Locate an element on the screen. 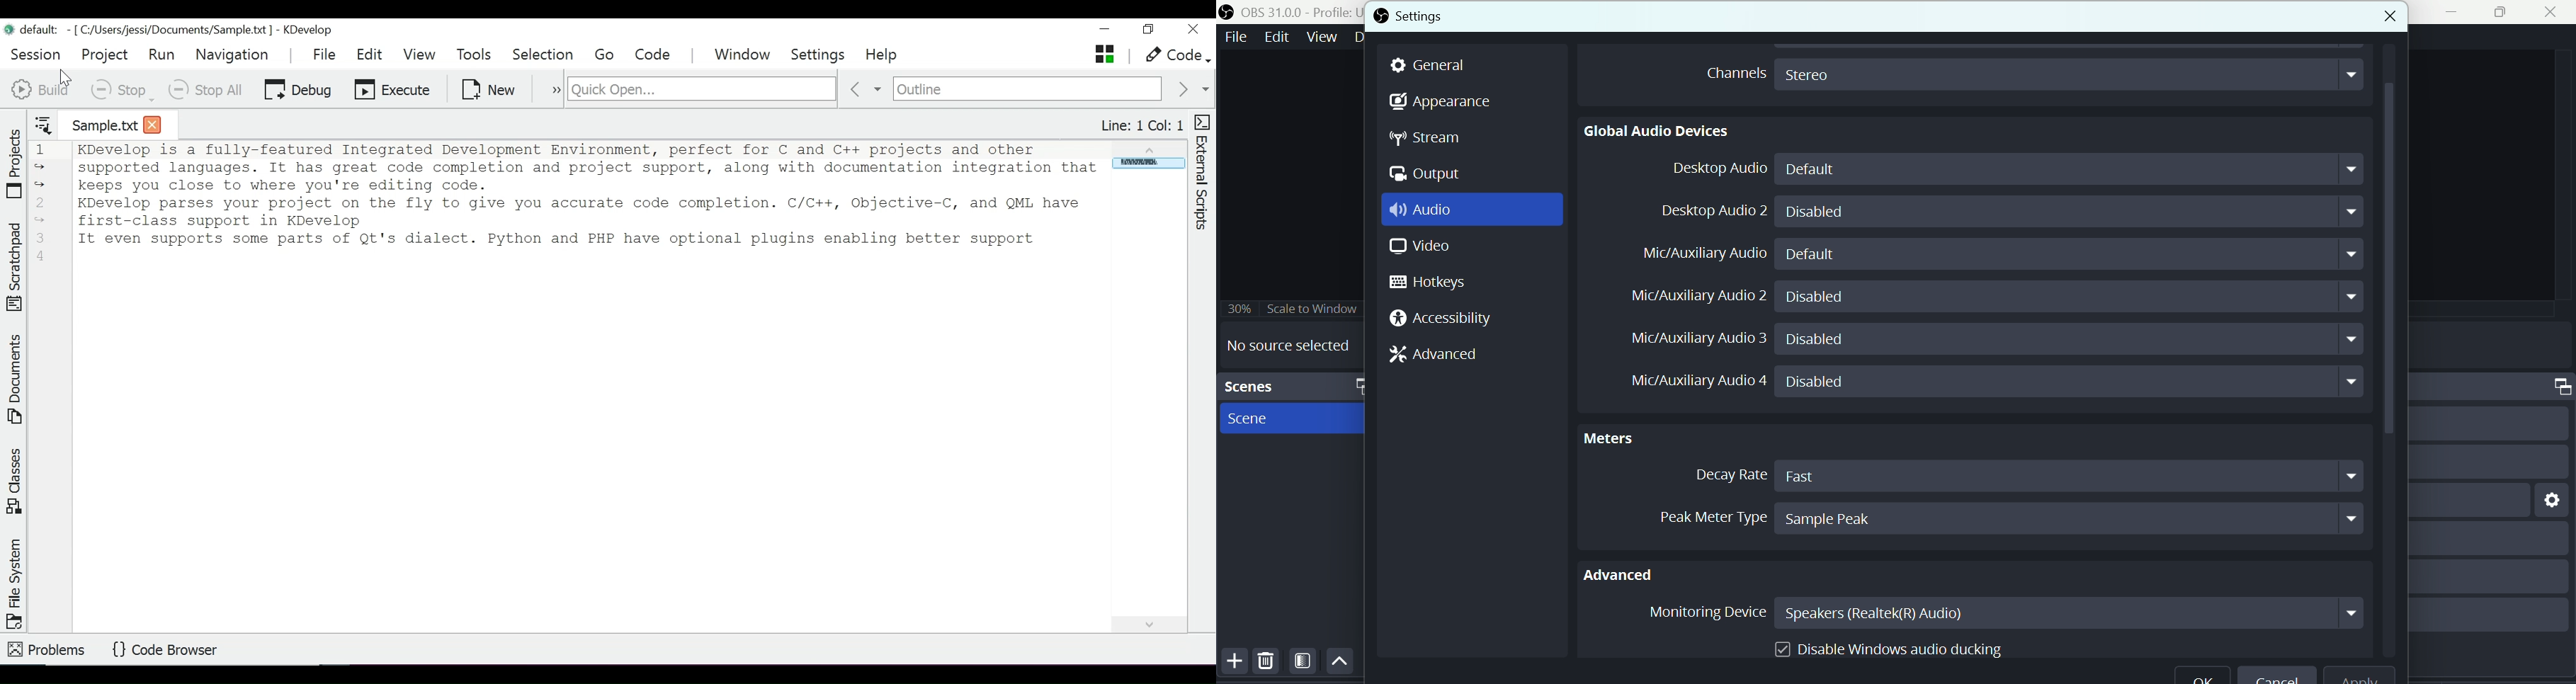 The image size is (2576, 700). No source selected is located at coordinates (1288, 345).